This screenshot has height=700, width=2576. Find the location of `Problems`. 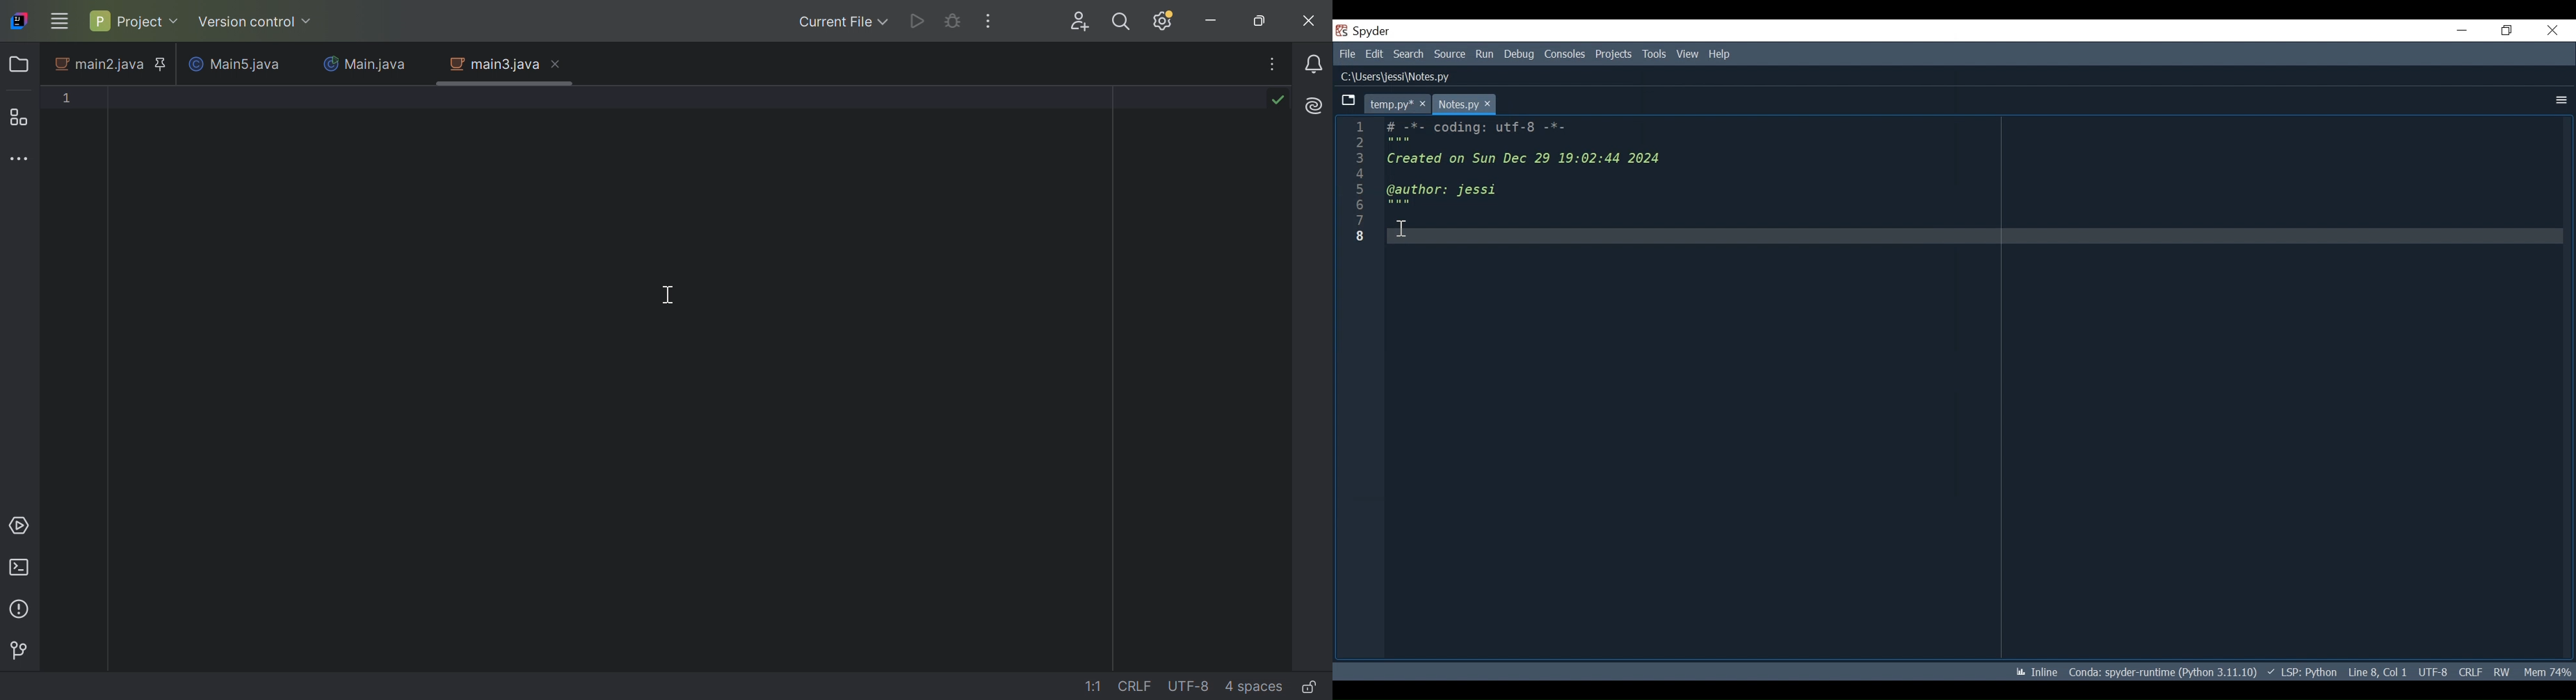

Problems is located at coordinates (19, 609).